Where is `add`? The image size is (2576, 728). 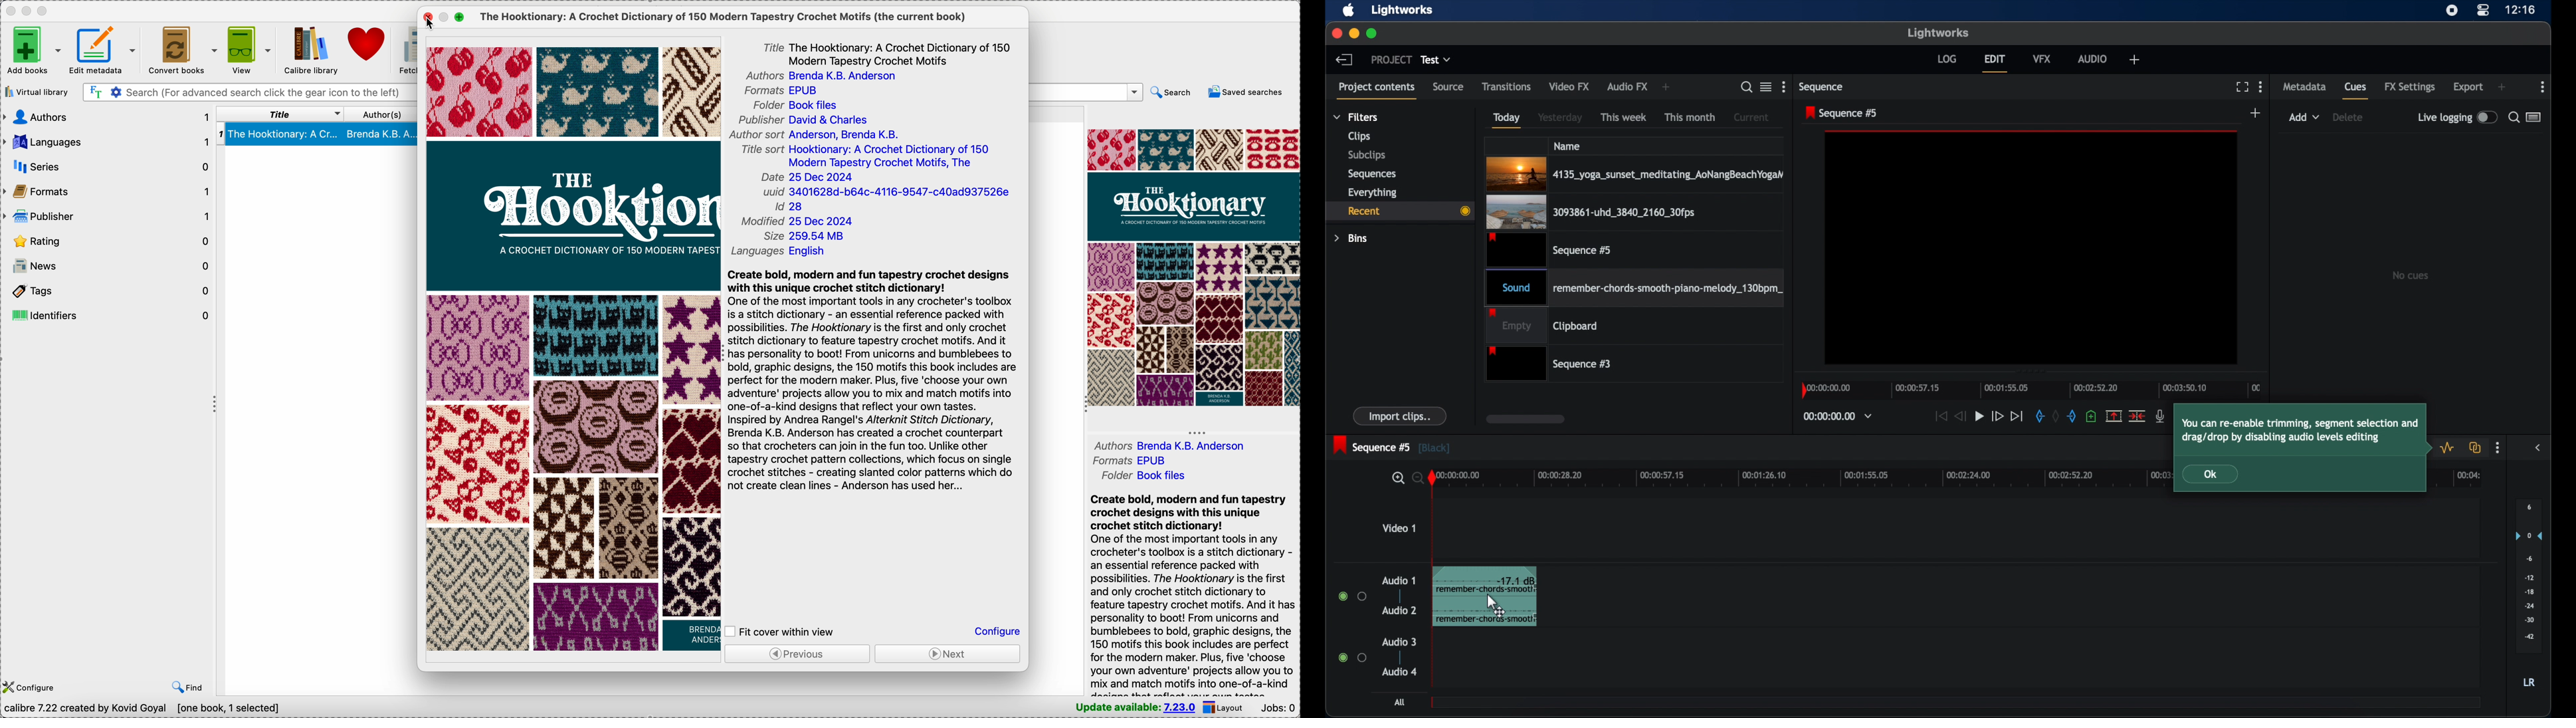 add is located at coordinates (2256, 114).